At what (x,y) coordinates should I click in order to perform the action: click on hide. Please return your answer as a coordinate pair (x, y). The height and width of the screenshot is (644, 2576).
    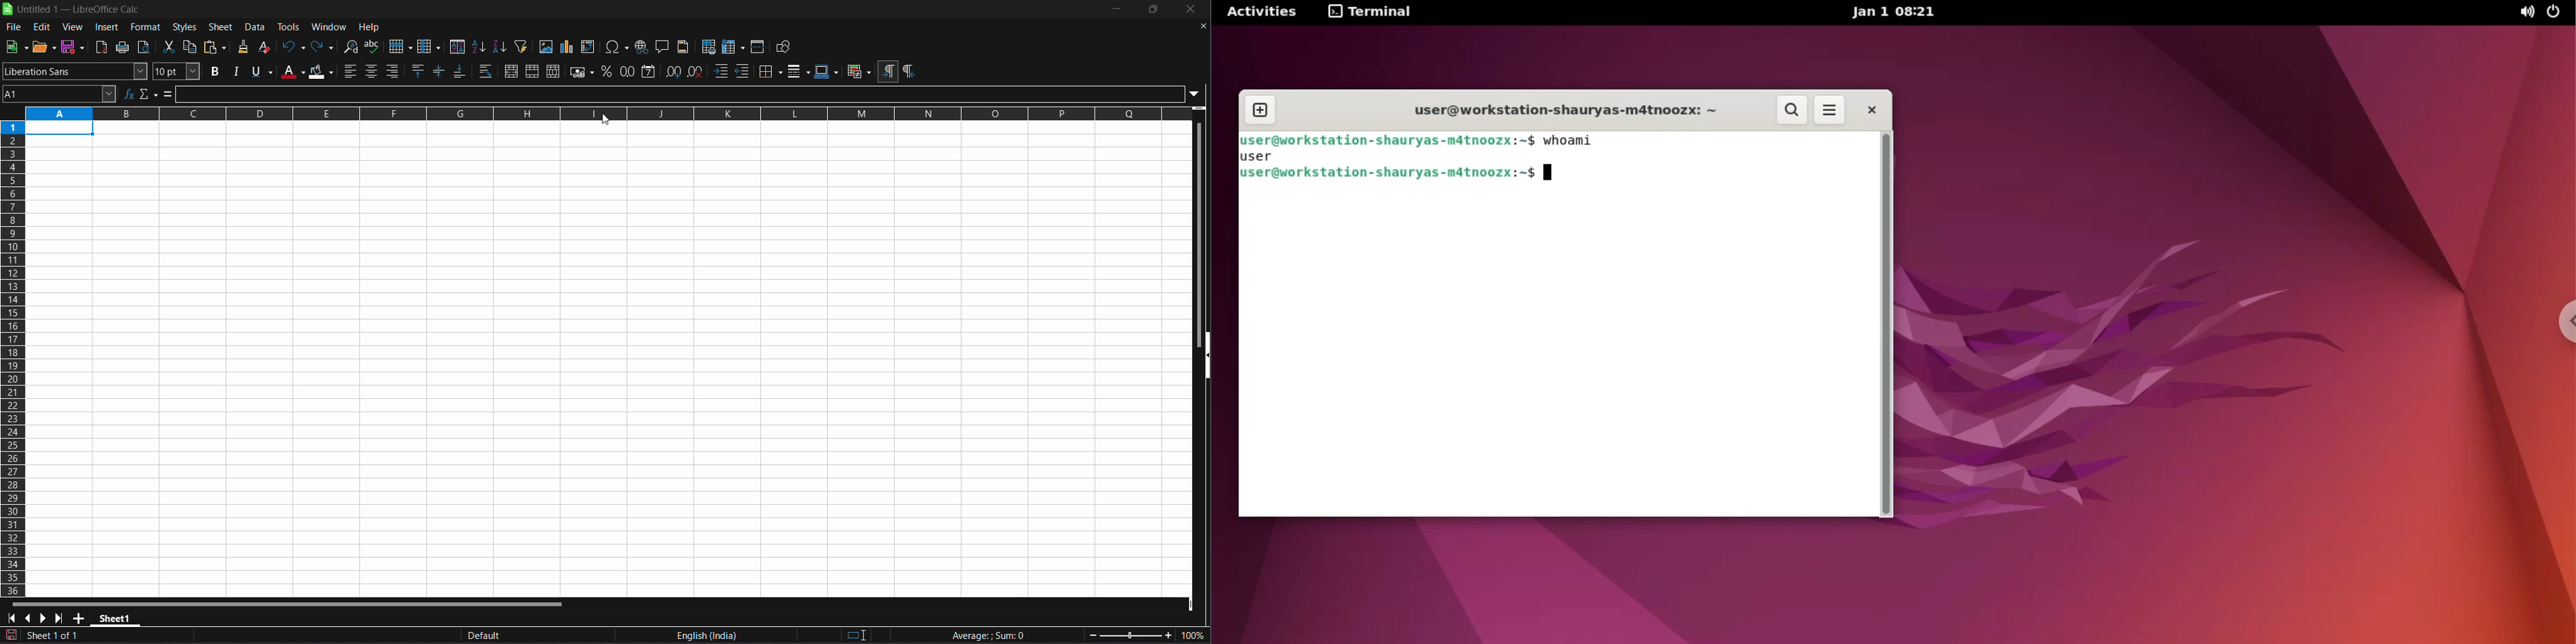
    Looking at the image, I should click on (1203, 360).